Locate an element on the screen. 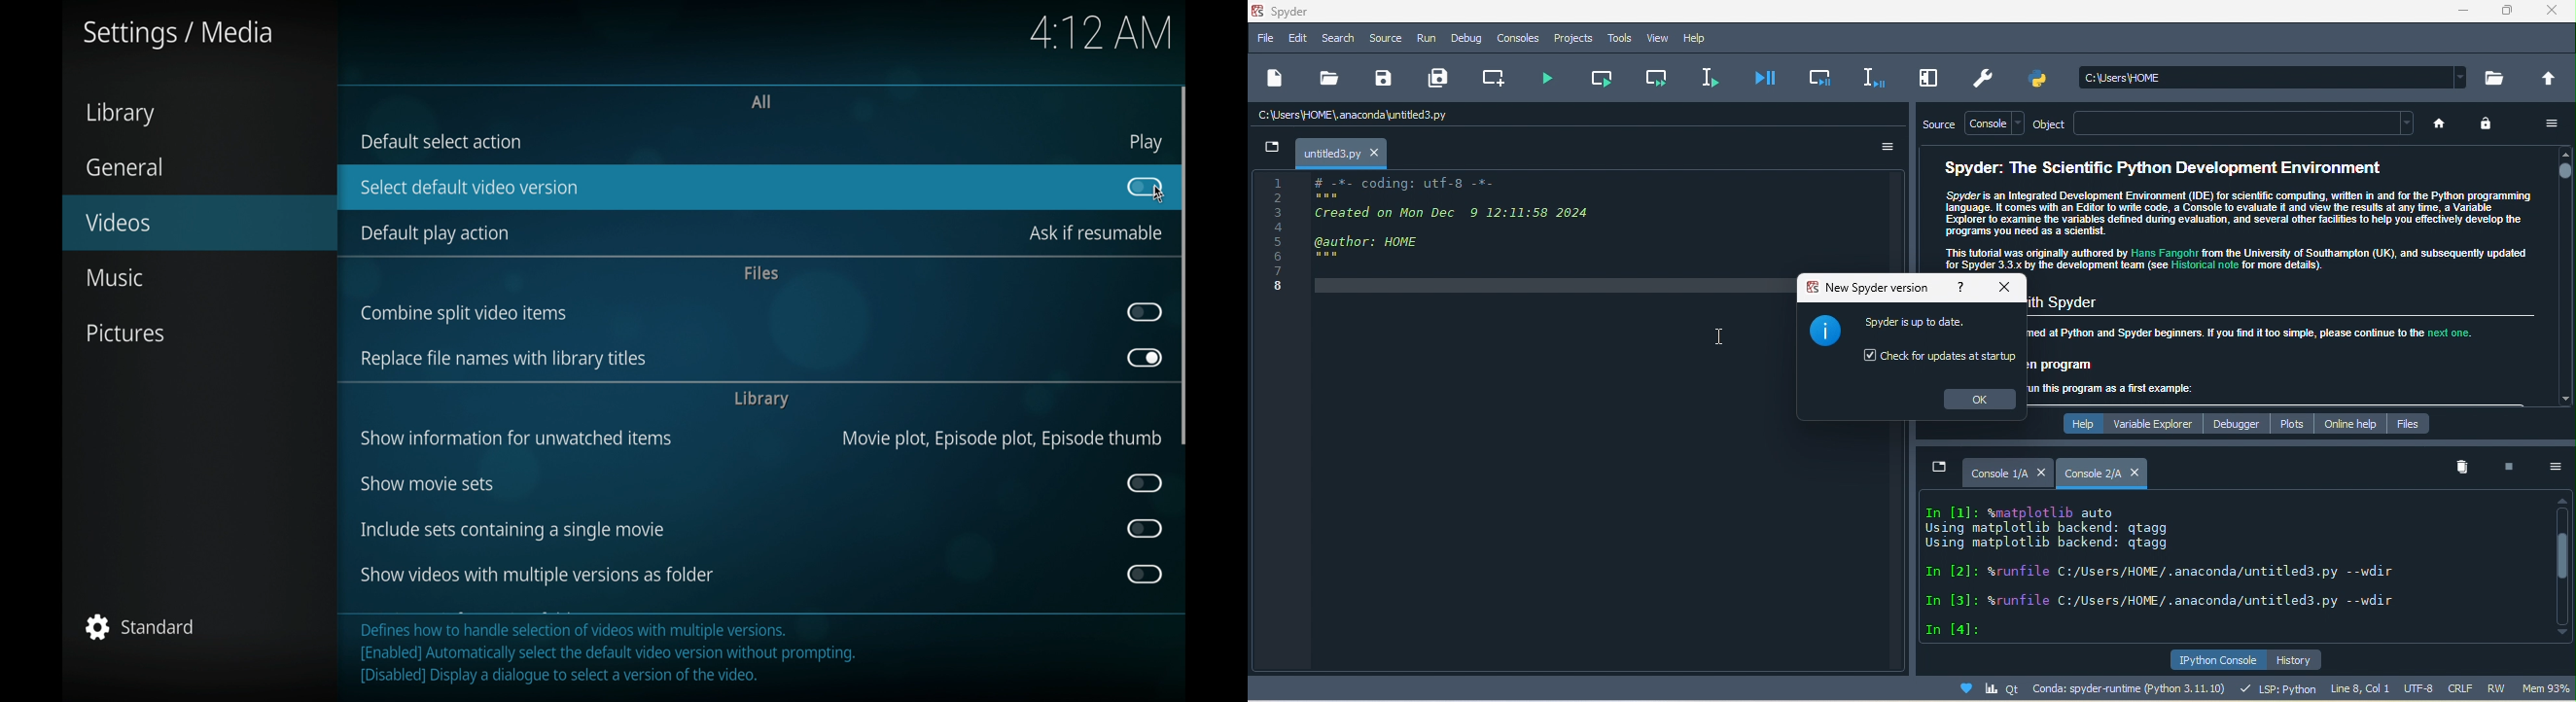  maximize is located at coordinates (2507, 12).